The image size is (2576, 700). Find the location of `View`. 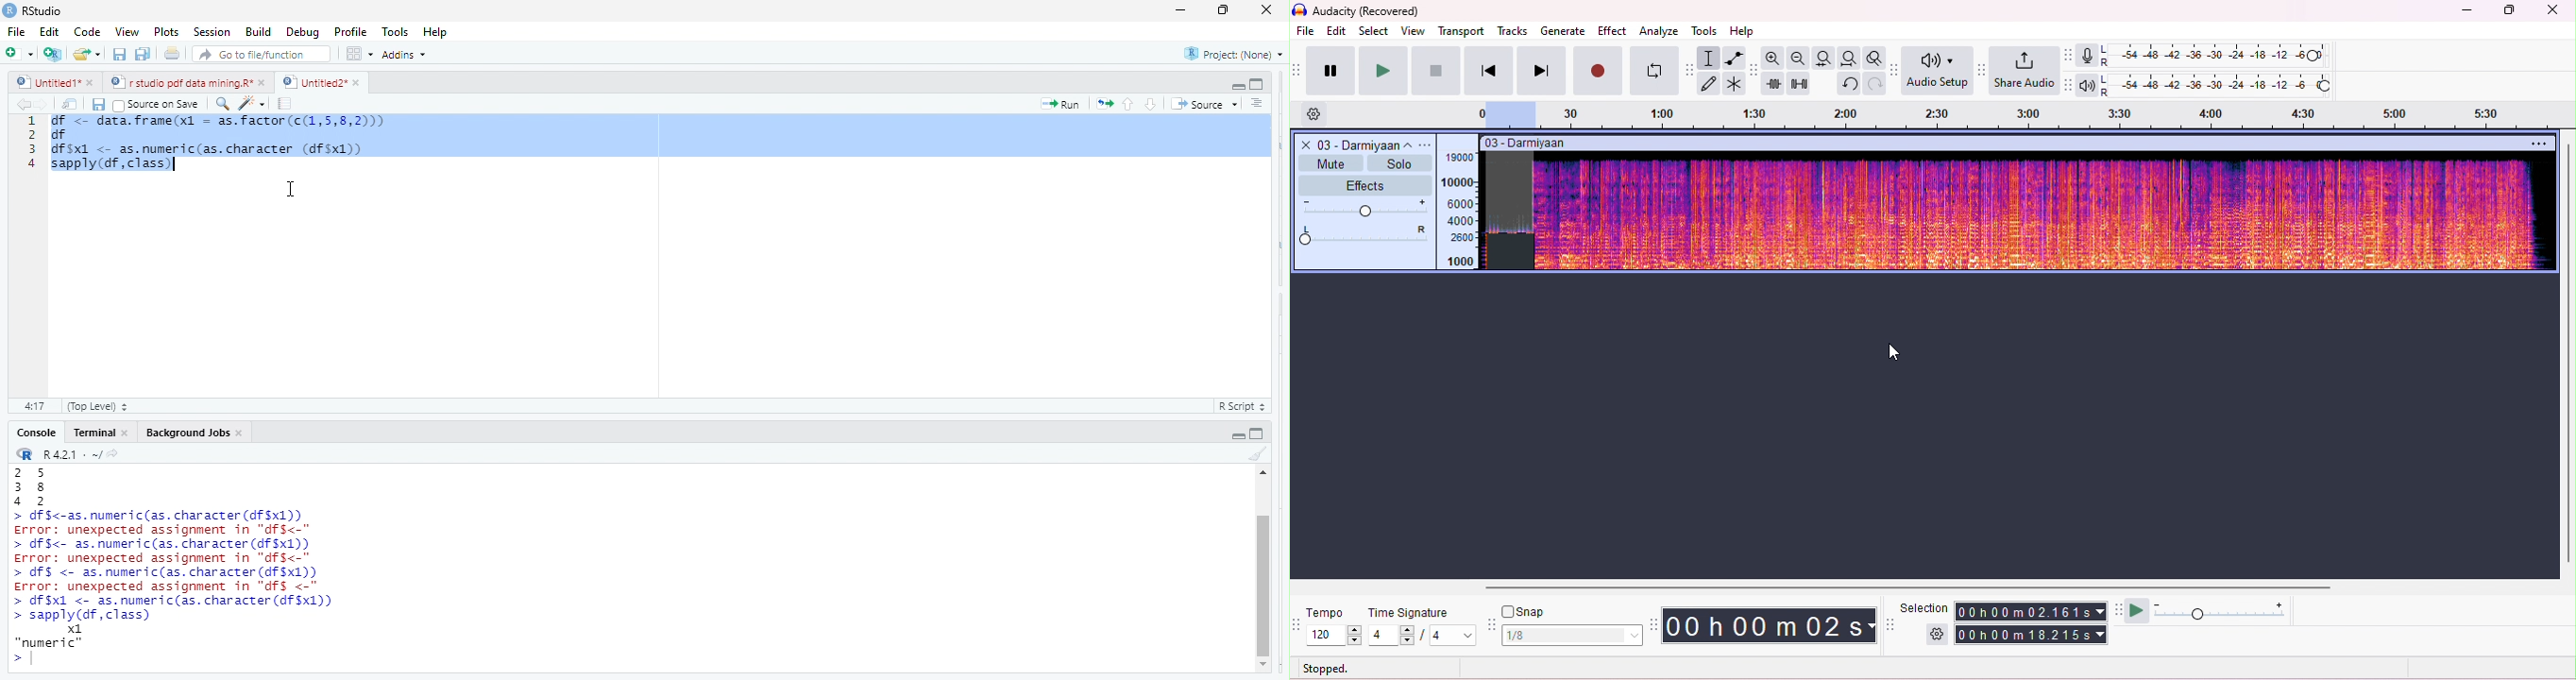

View is located at coordinates (127, 31).